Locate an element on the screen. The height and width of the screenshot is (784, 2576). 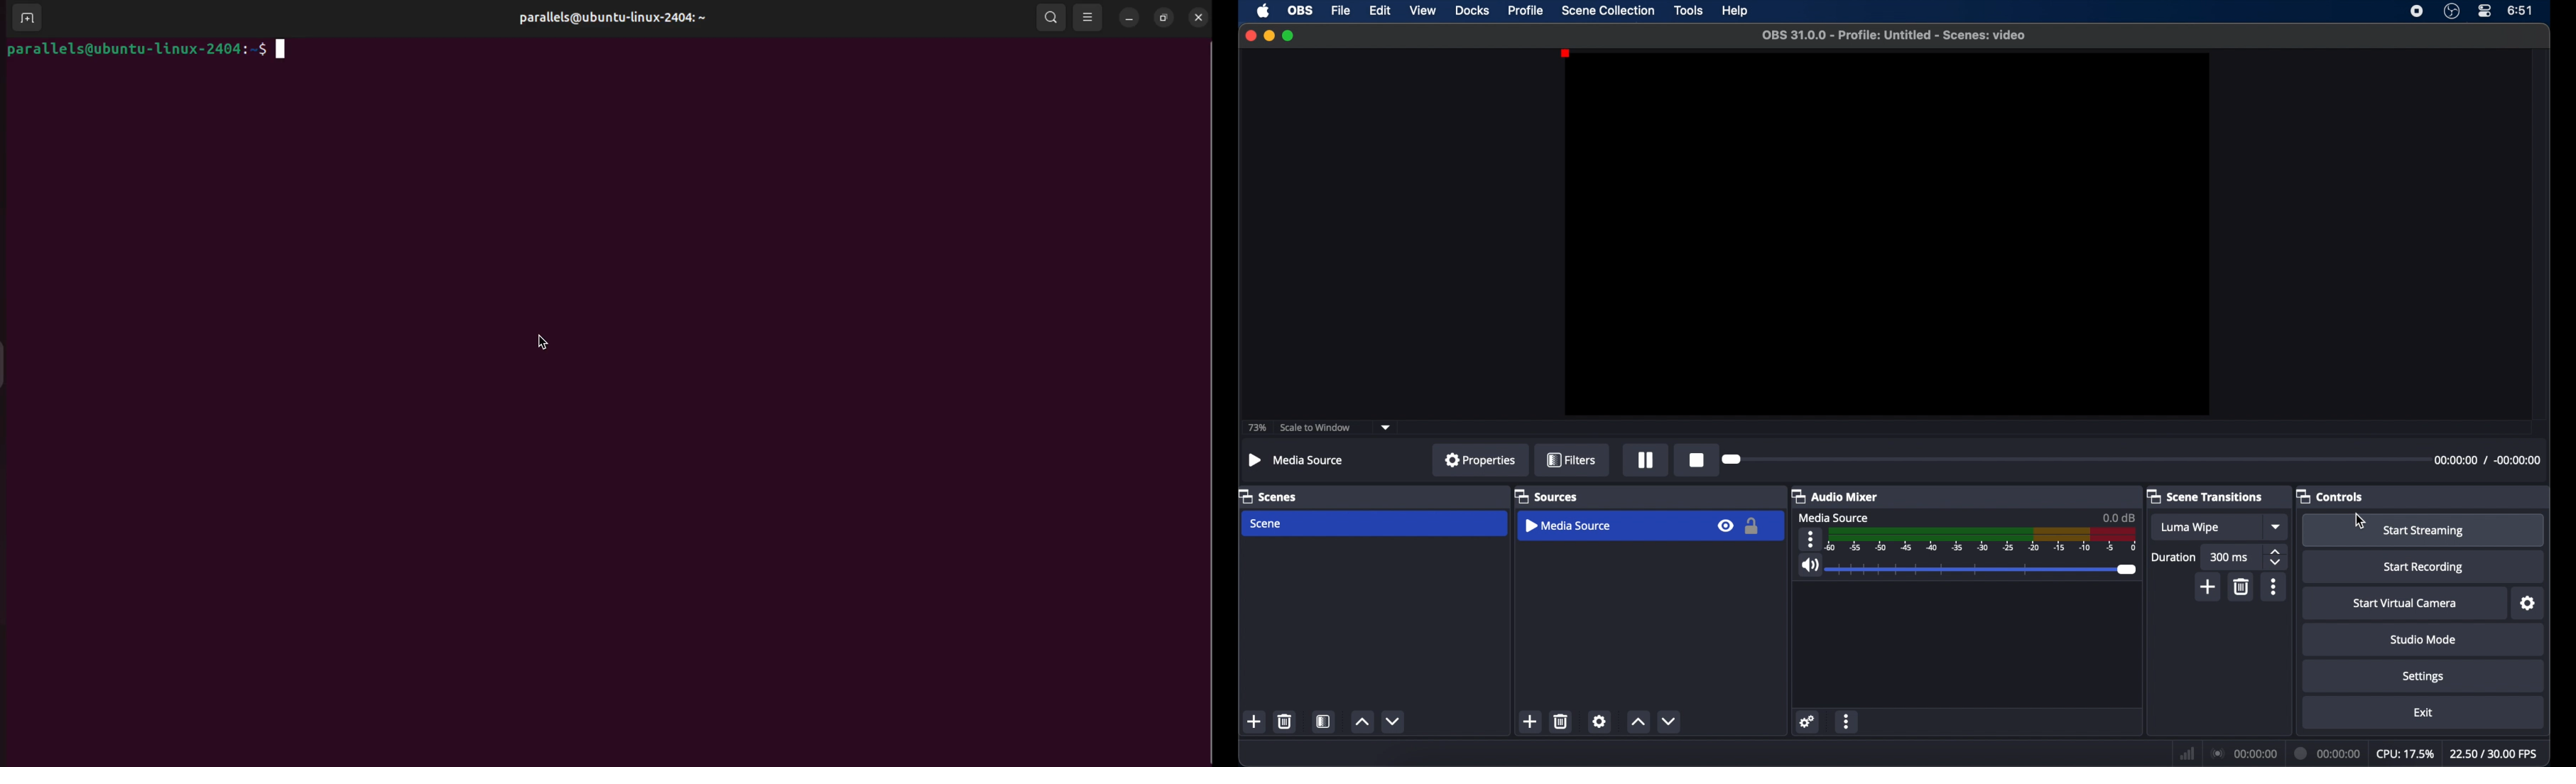
cpu is located at coordinates (2405, 754).